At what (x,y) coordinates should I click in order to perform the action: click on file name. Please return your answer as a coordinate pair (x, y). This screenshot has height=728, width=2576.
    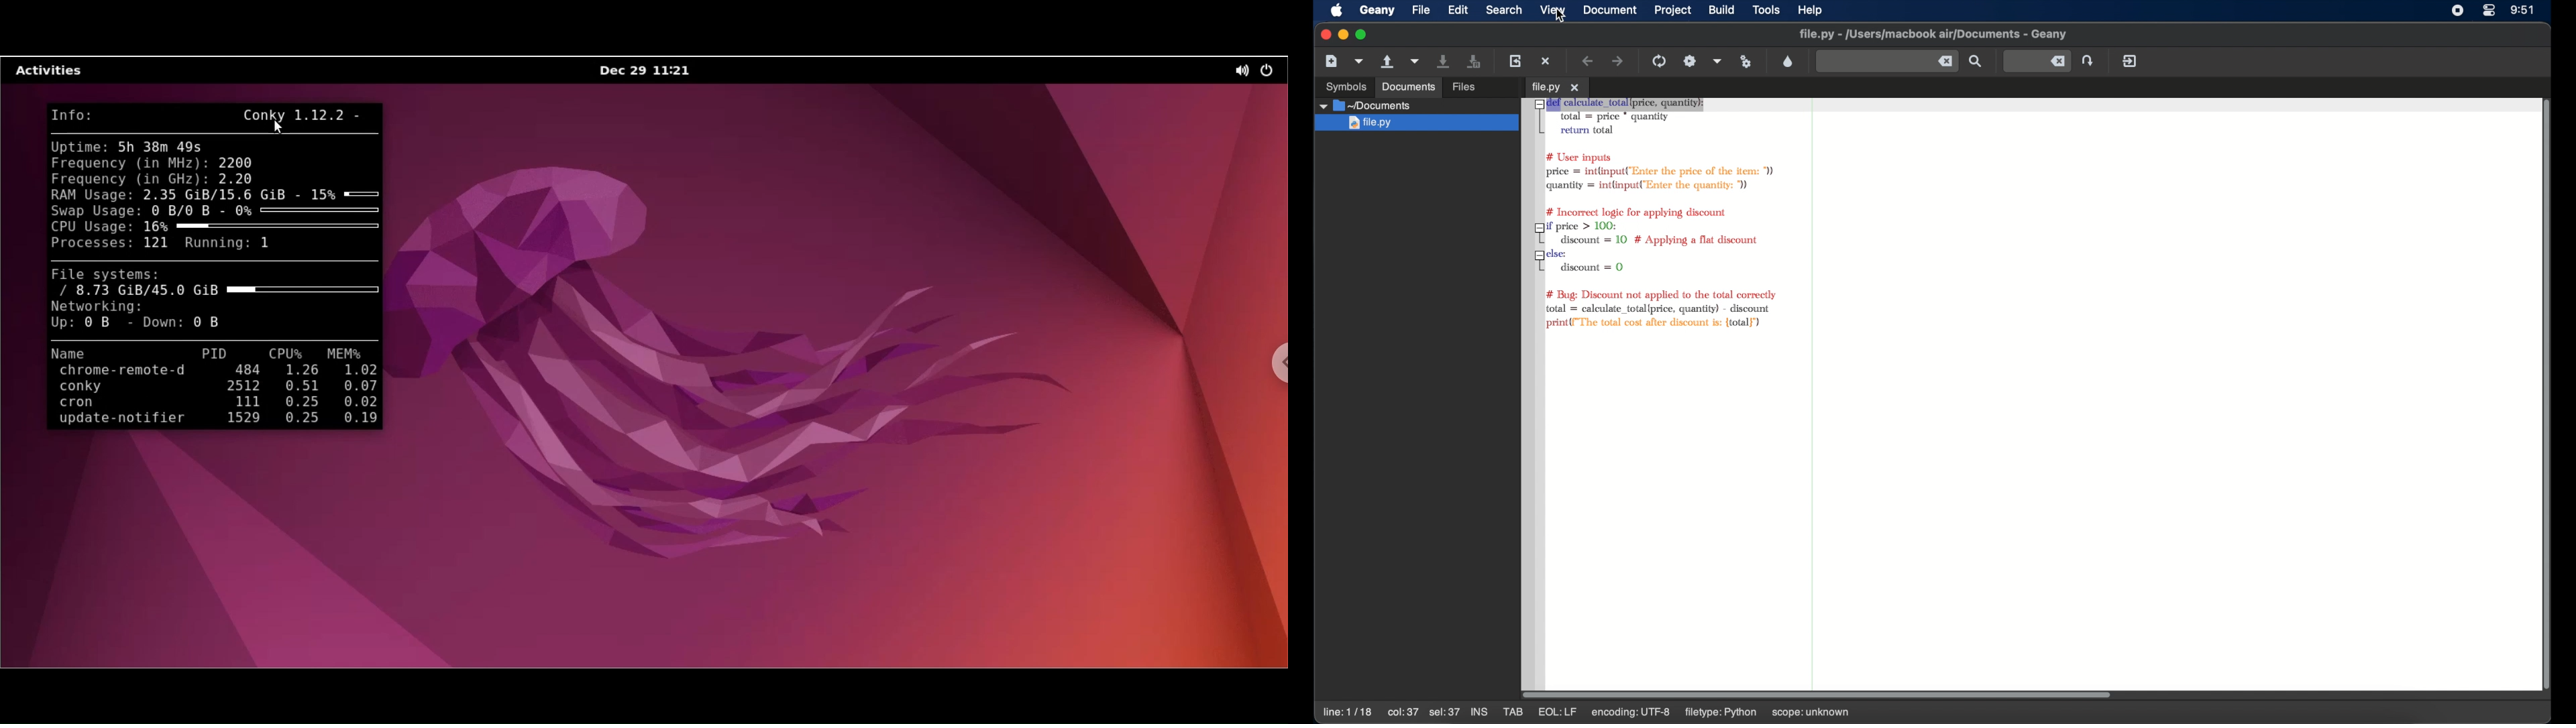
    Looking at the image, I should click on (1932, 35).